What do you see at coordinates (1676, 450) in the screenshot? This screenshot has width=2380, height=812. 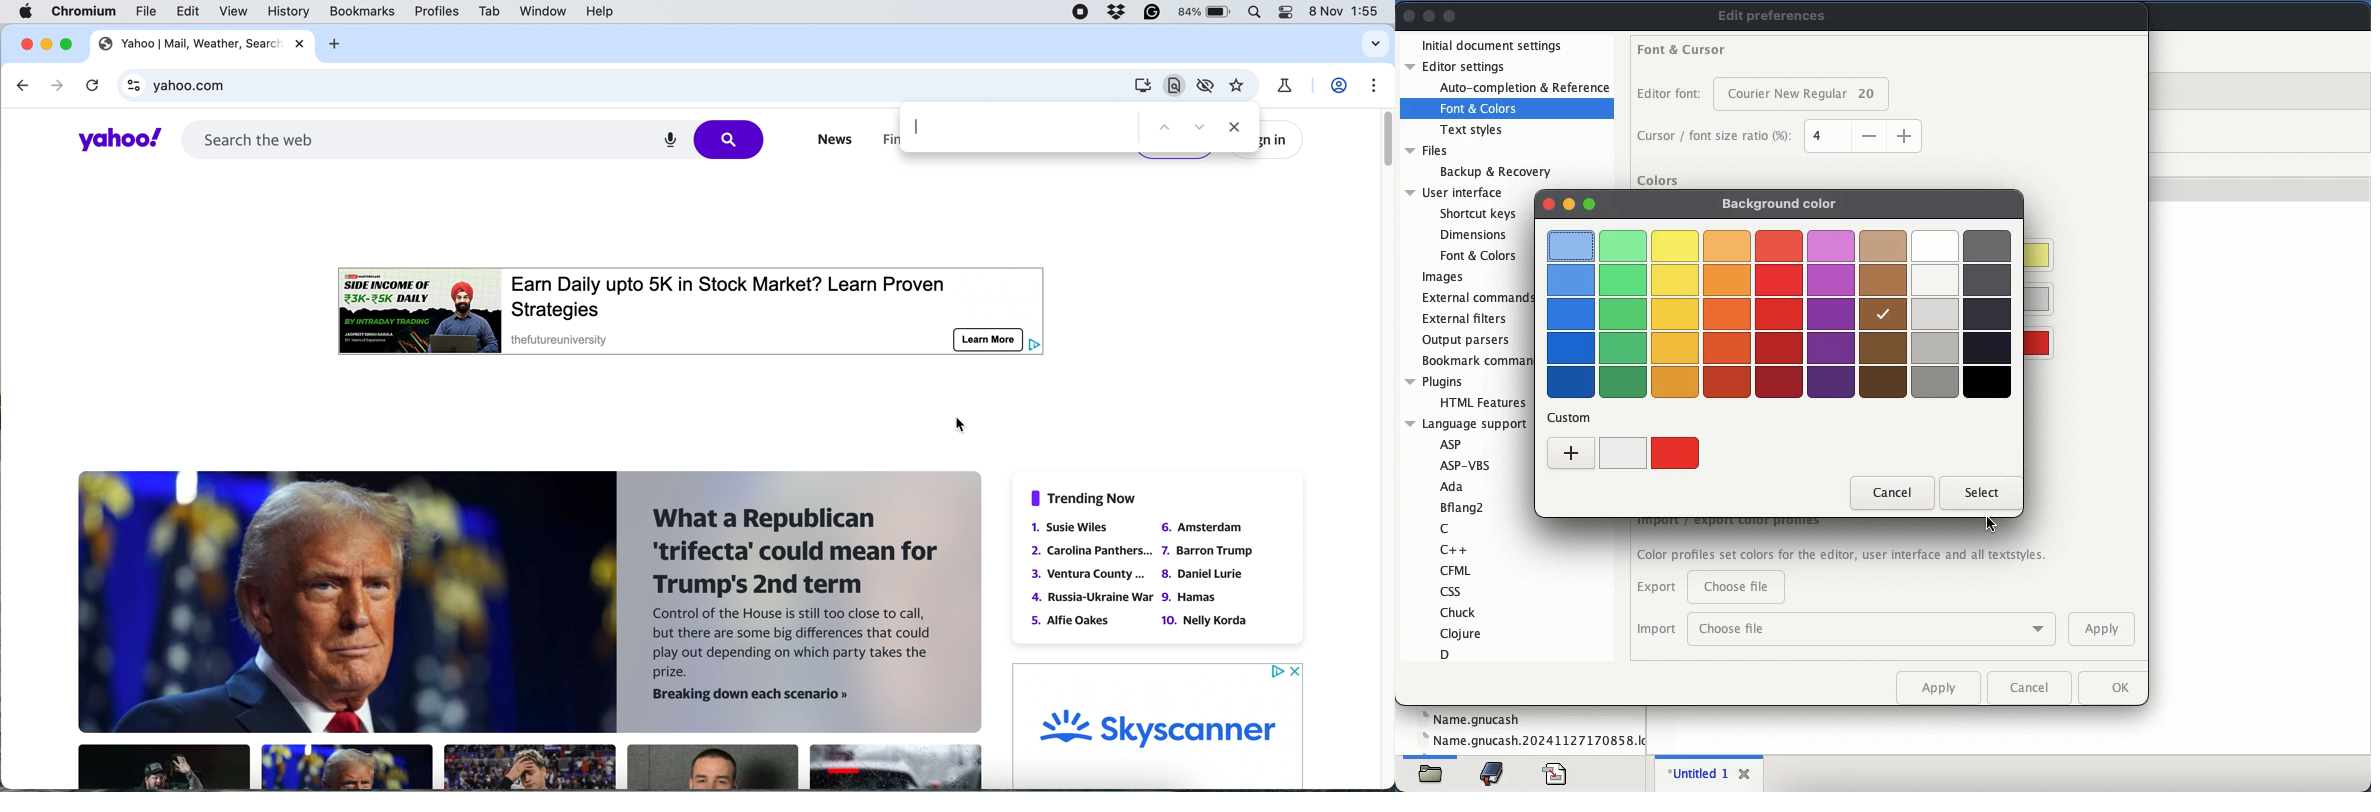 I see `red` at bounding box center [1676, 450].